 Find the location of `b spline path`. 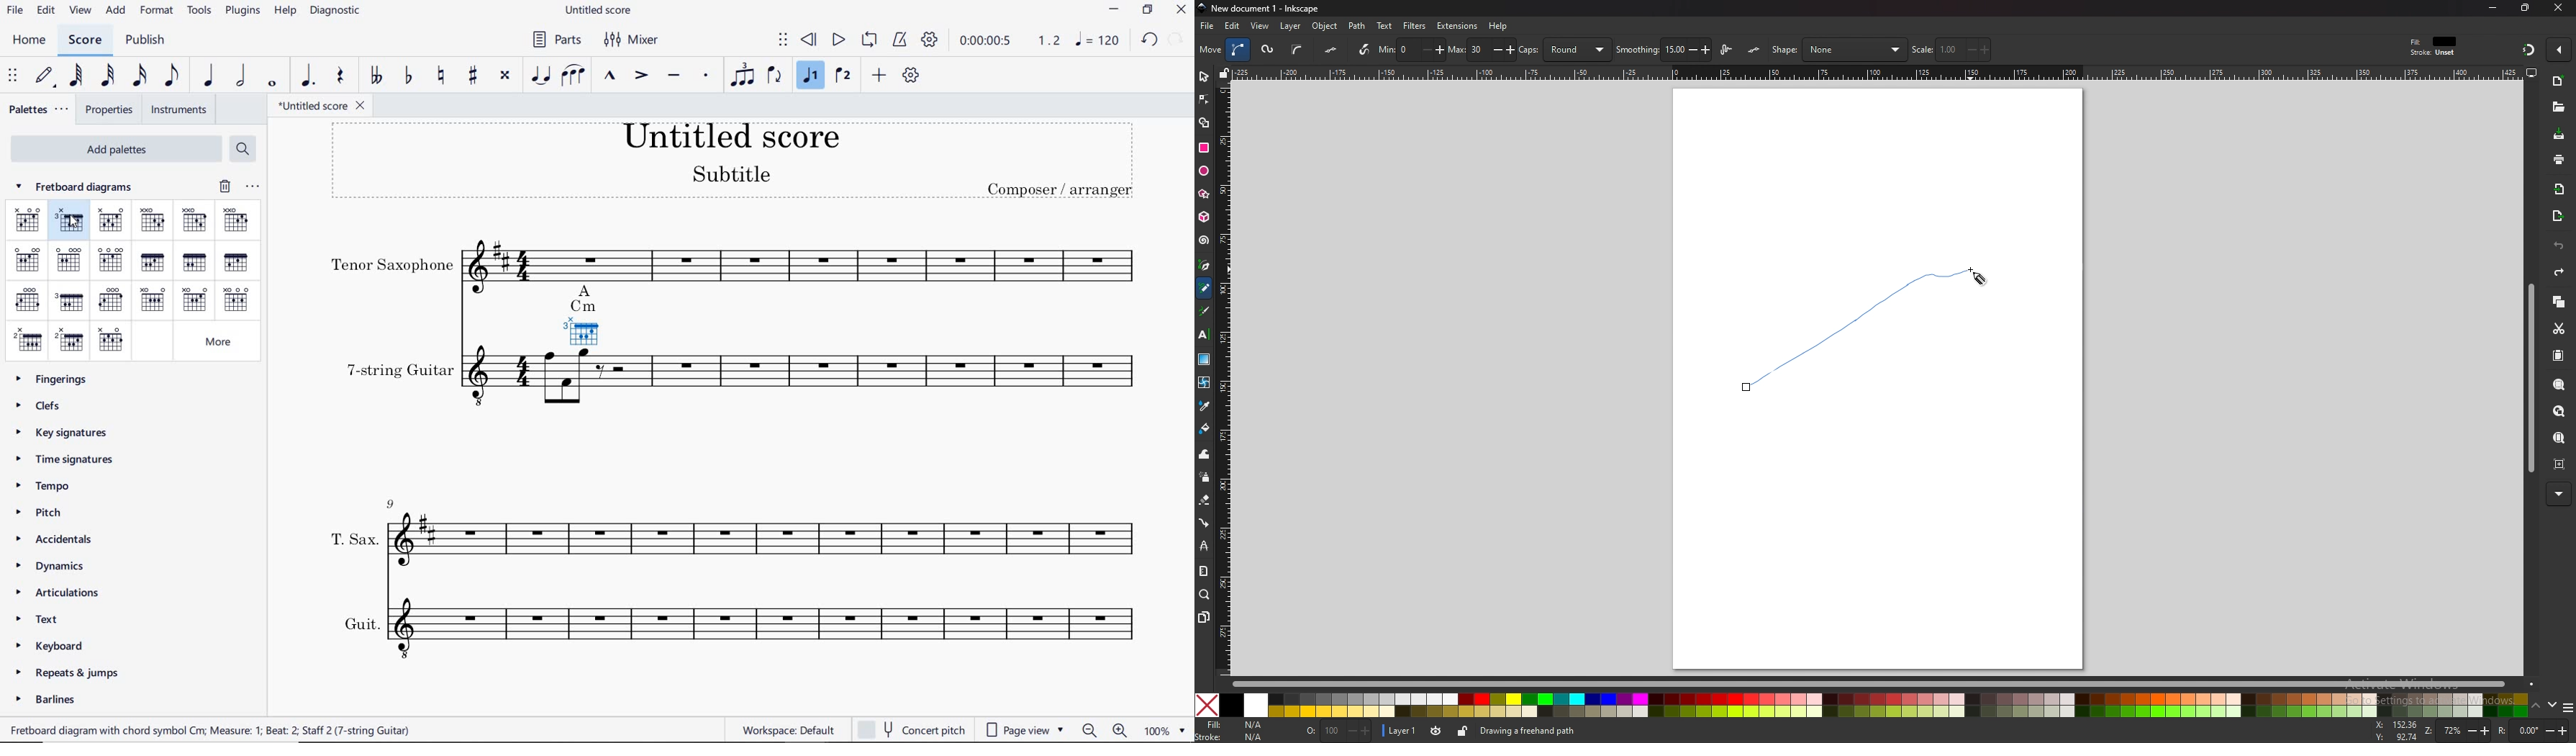

b spline path is located at coordinates (1297, 49).